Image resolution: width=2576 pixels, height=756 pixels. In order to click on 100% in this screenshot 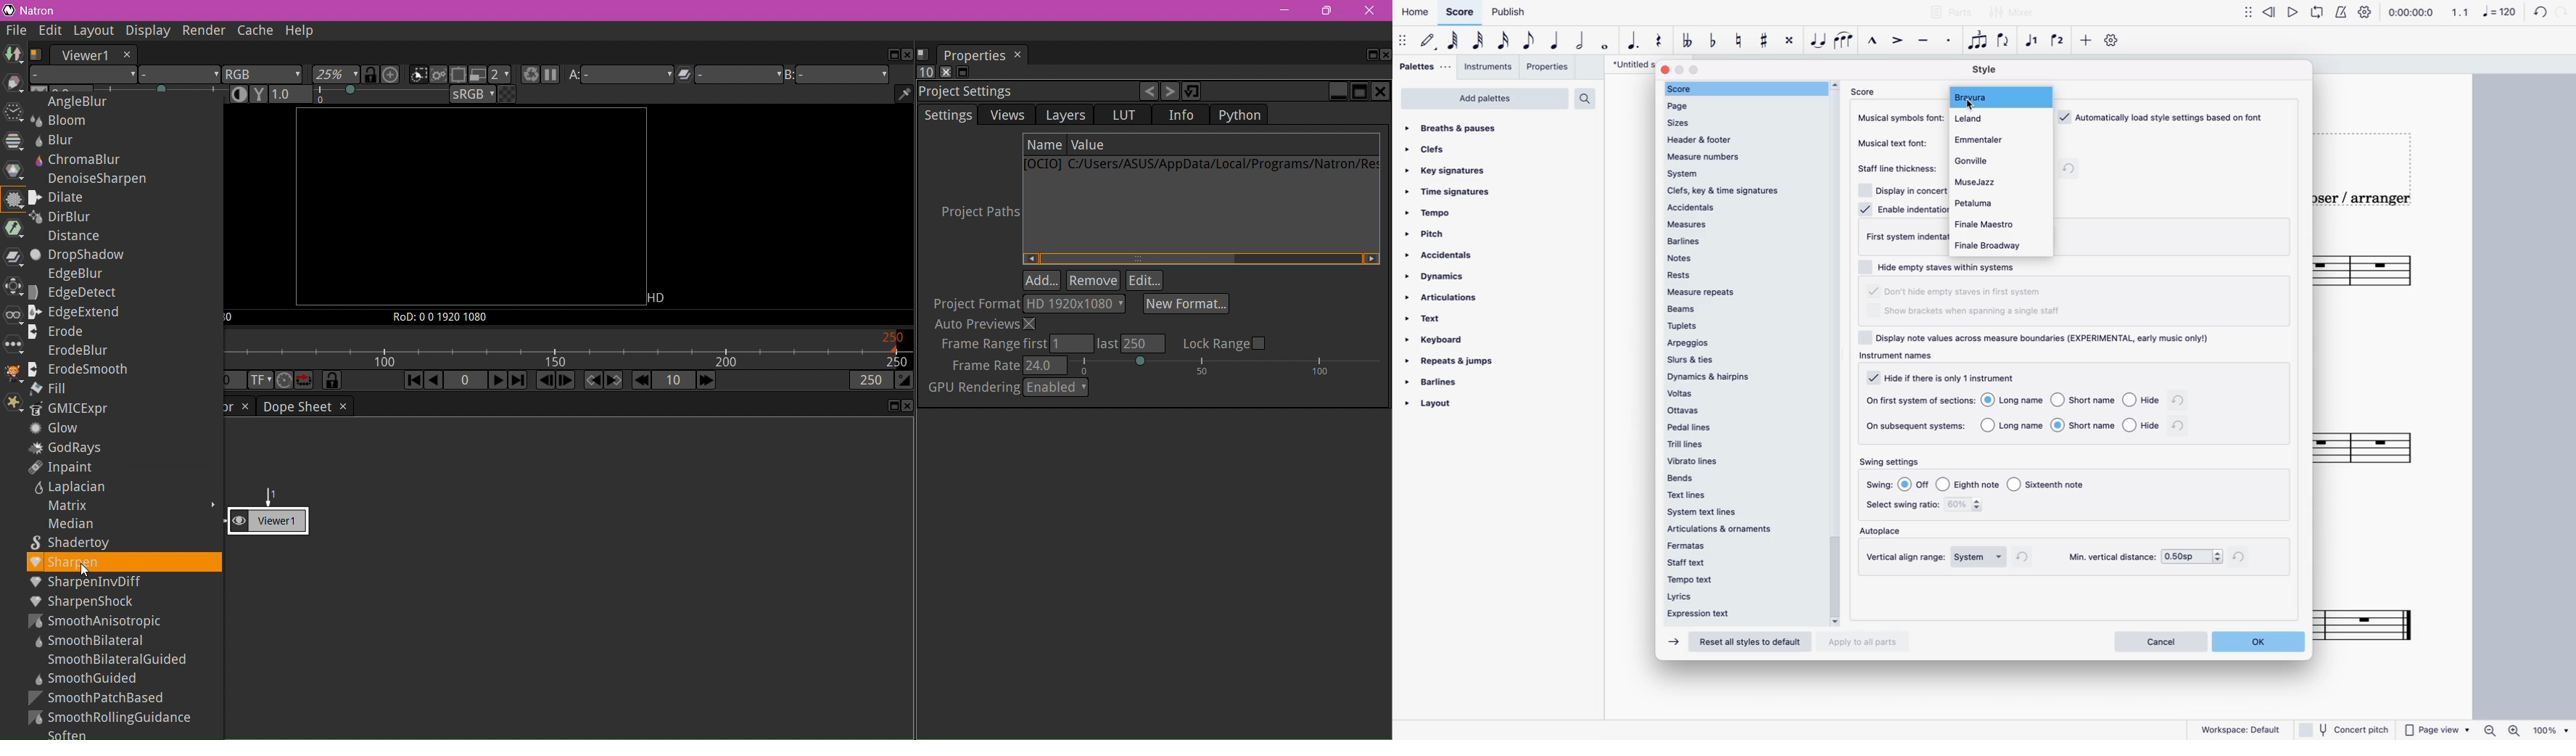, I will do `click(2549, 729)`.